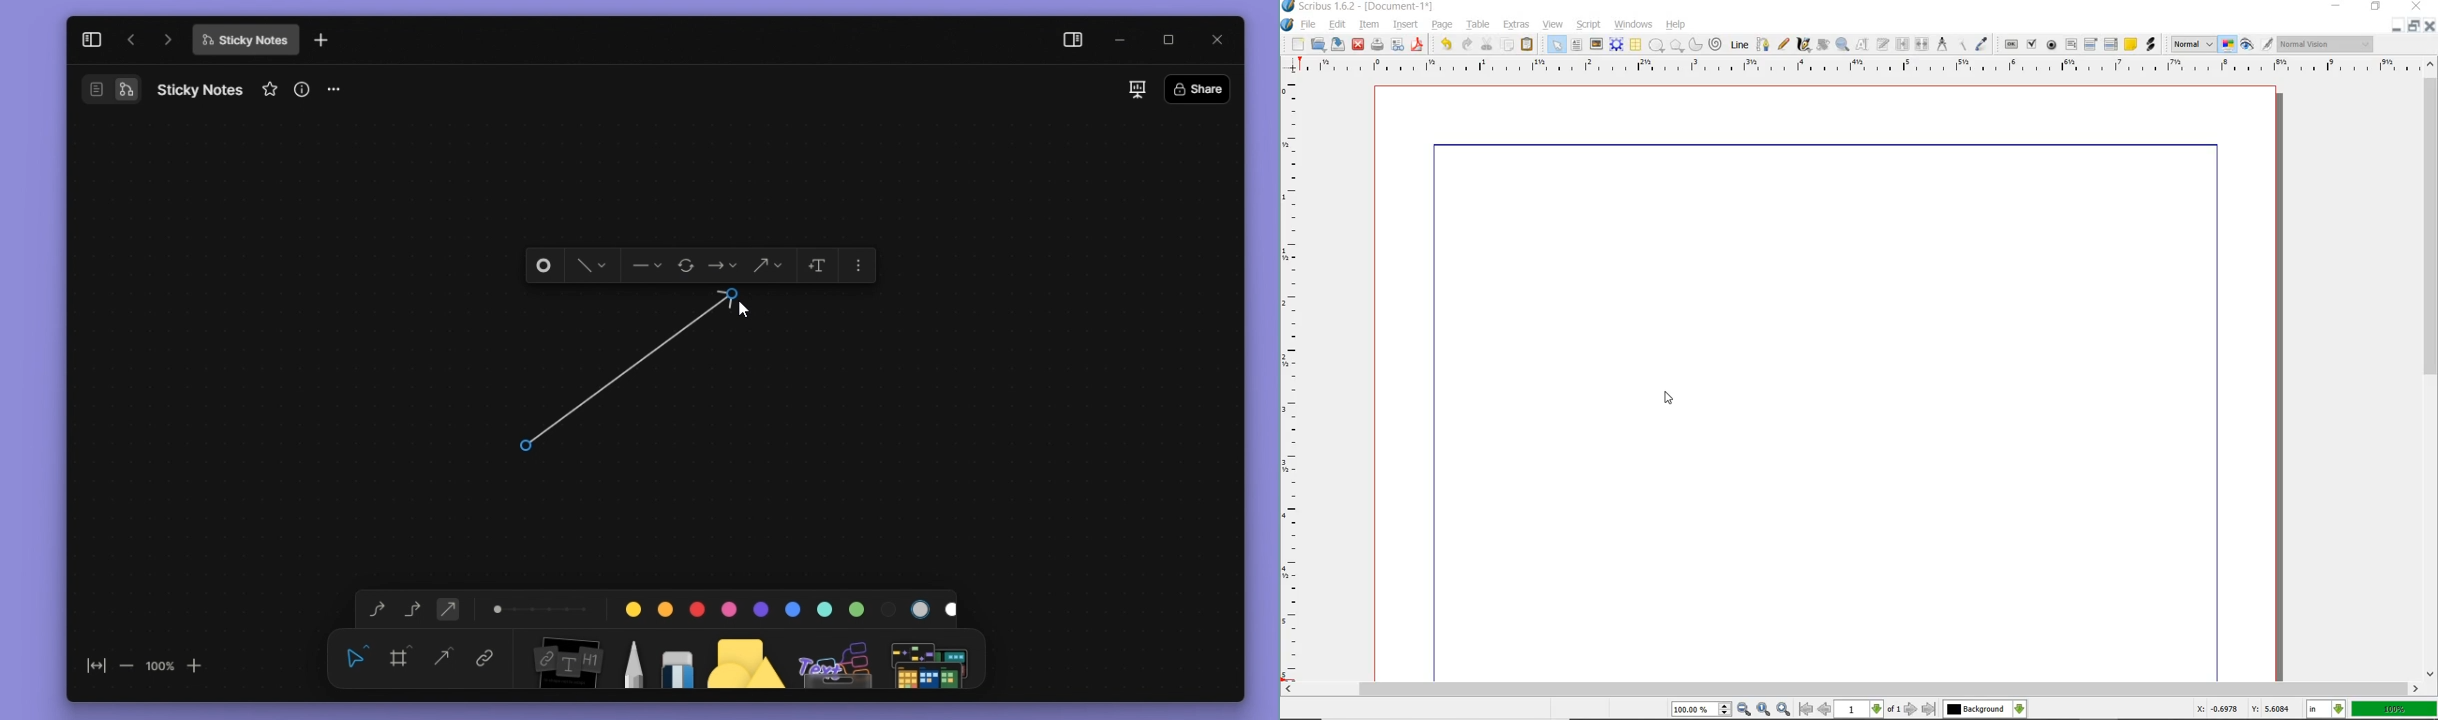 Image resolution: width=2464 pixels, height=728 pixels. What do you see at coordinates (1806, 709) in the screenshot?
I see `first` at bounding box center [1806, 709].